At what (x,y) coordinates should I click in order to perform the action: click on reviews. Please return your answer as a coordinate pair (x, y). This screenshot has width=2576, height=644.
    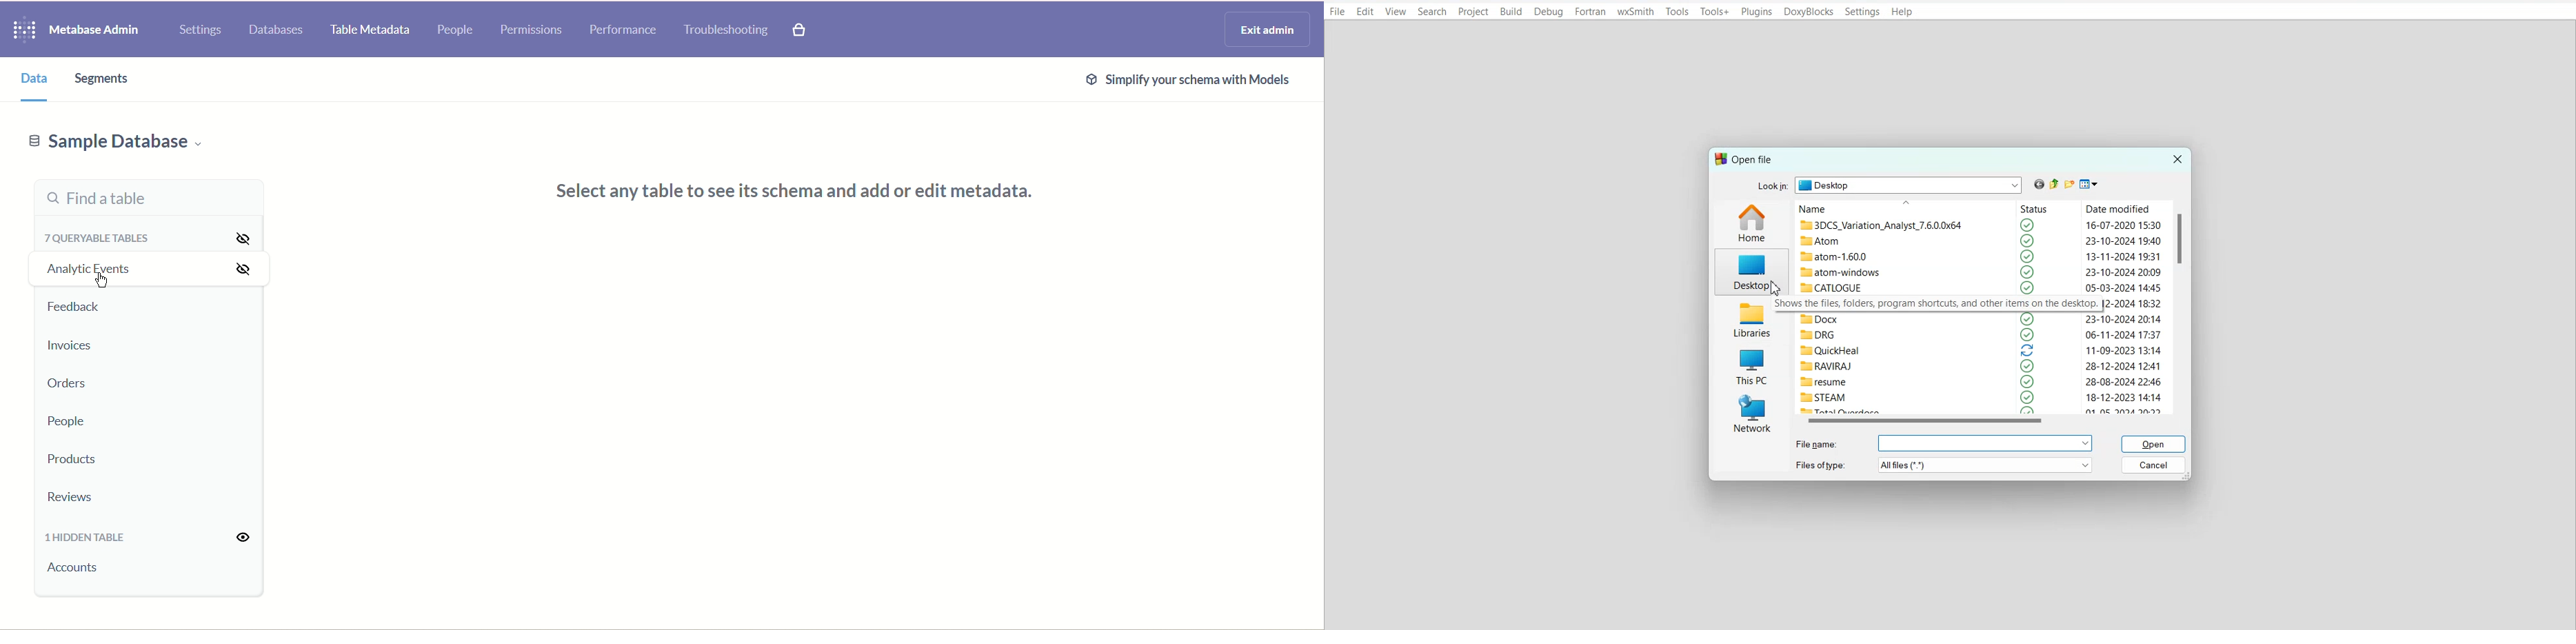
    Looking at the image, I should click on (74, 498).